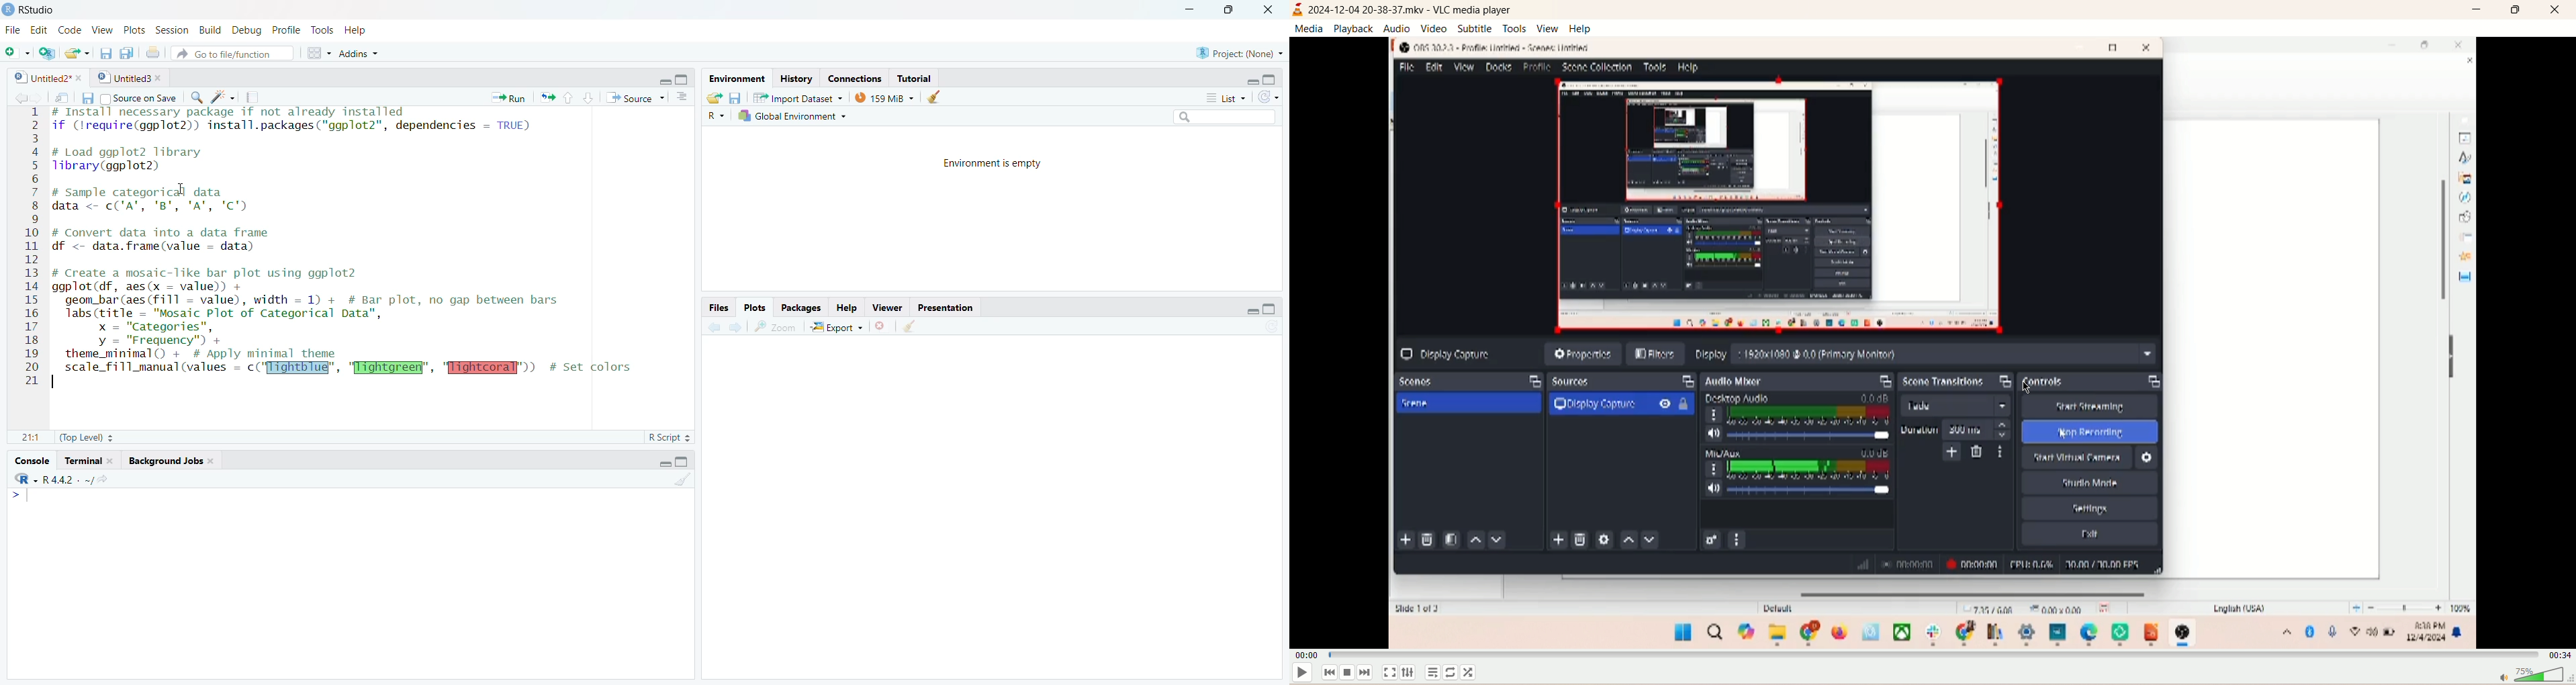  I want to click on Next, so click(38, 98).